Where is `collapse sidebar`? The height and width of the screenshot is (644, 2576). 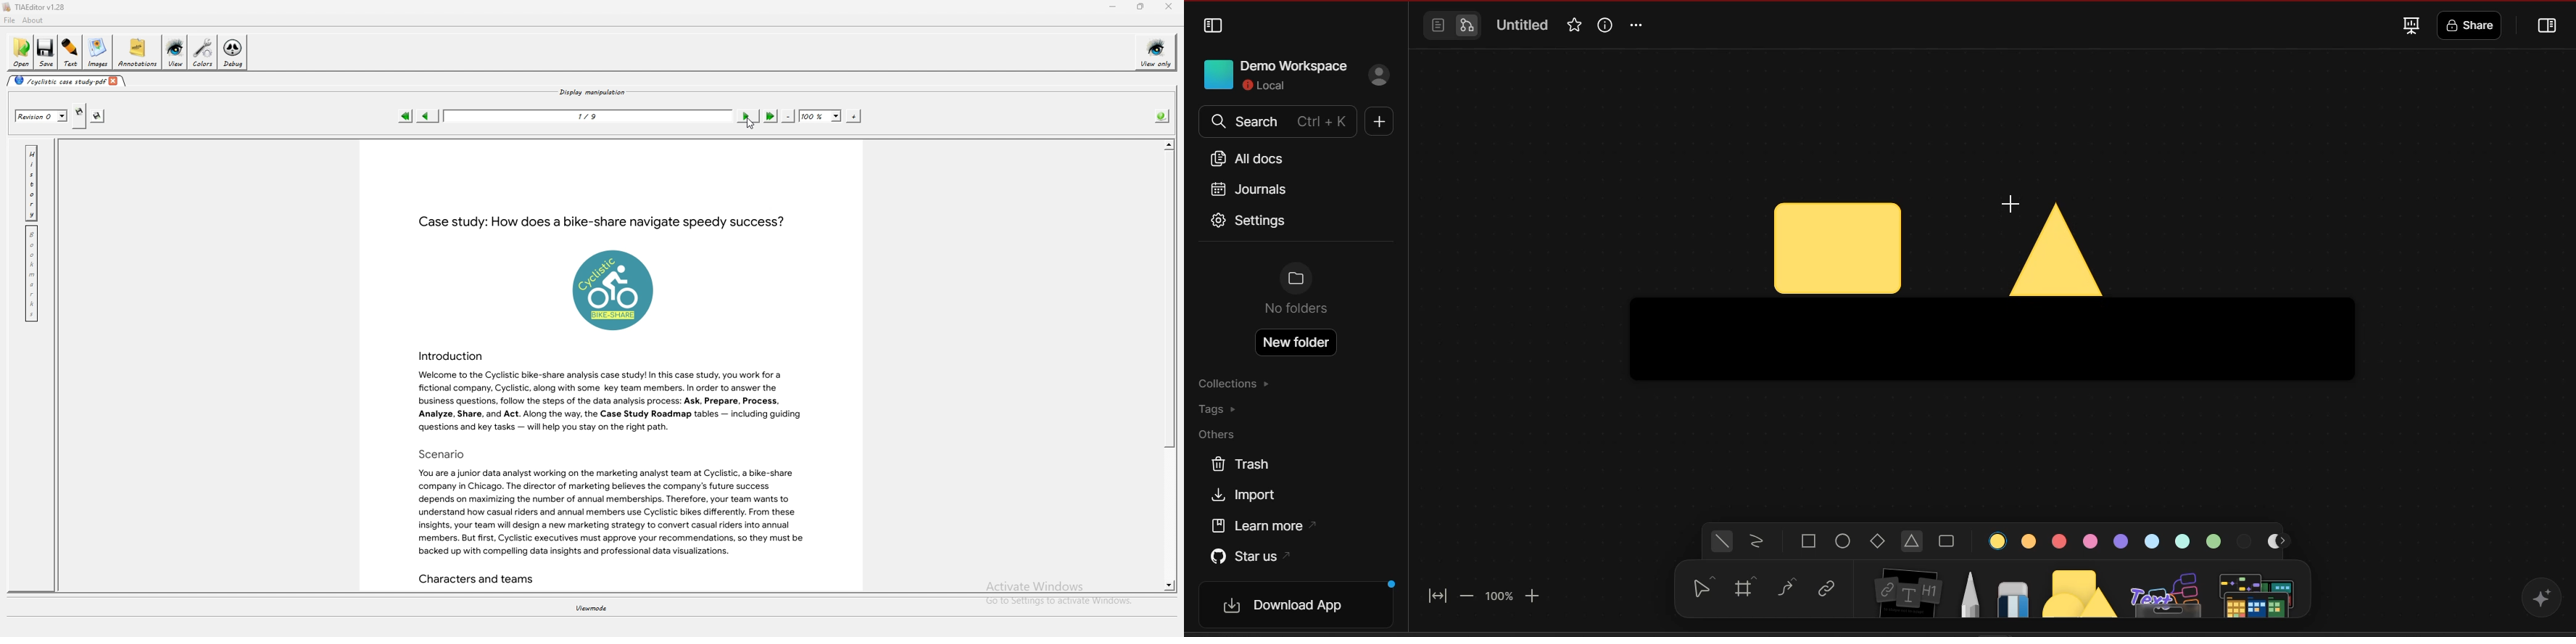 collapse sidebar is located at coordinates (1214, 26).